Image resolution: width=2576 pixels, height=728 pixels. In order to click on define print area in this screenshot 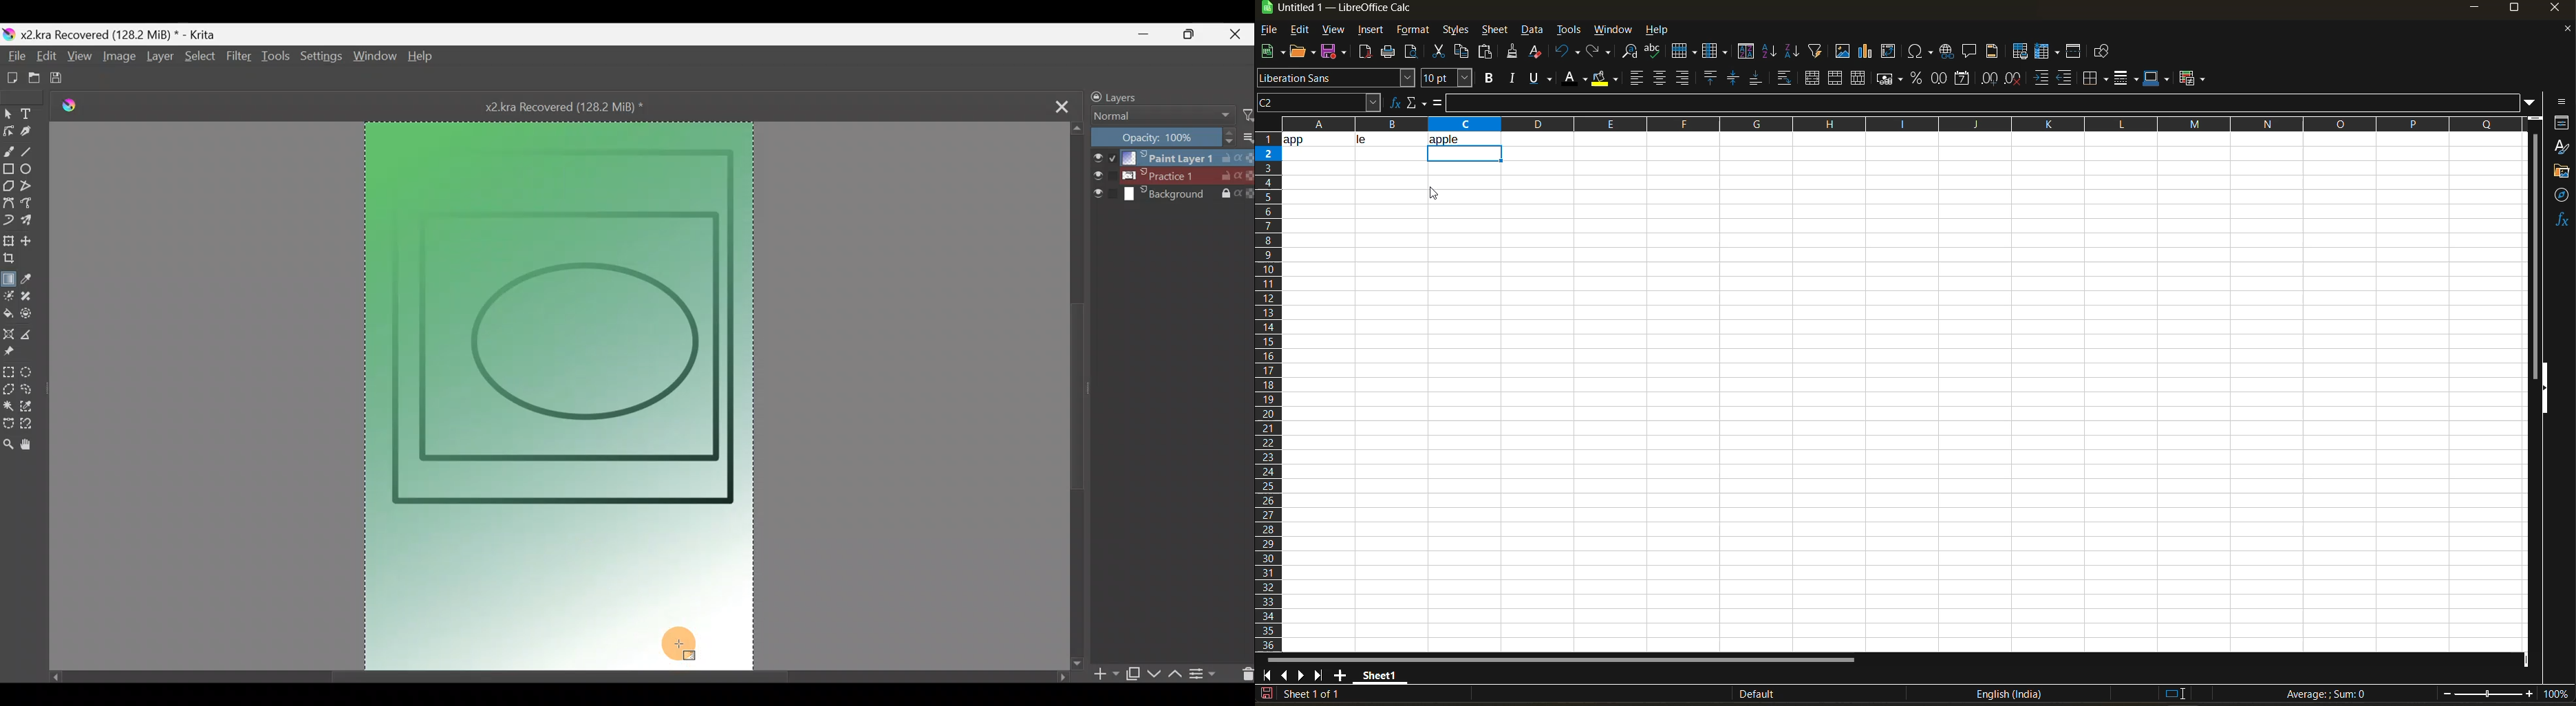, I will do `click(2019, 52)`.